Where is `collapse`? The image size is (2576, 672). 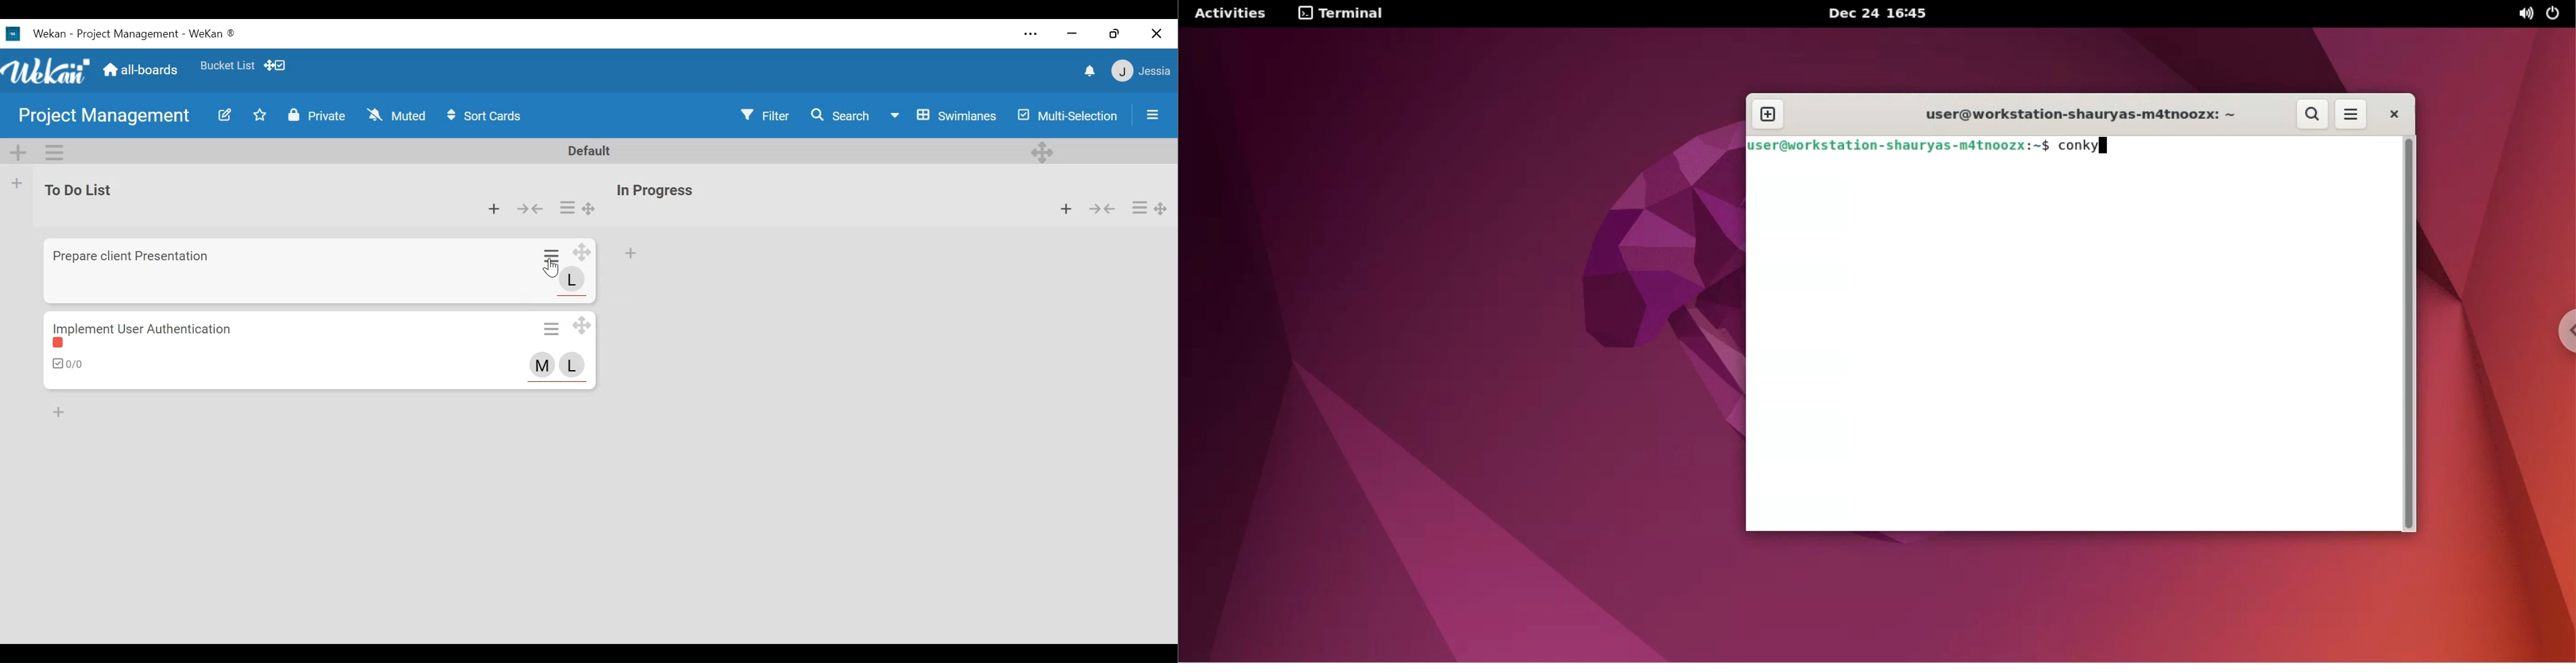 collapse is located at coordinates (1104, 210).